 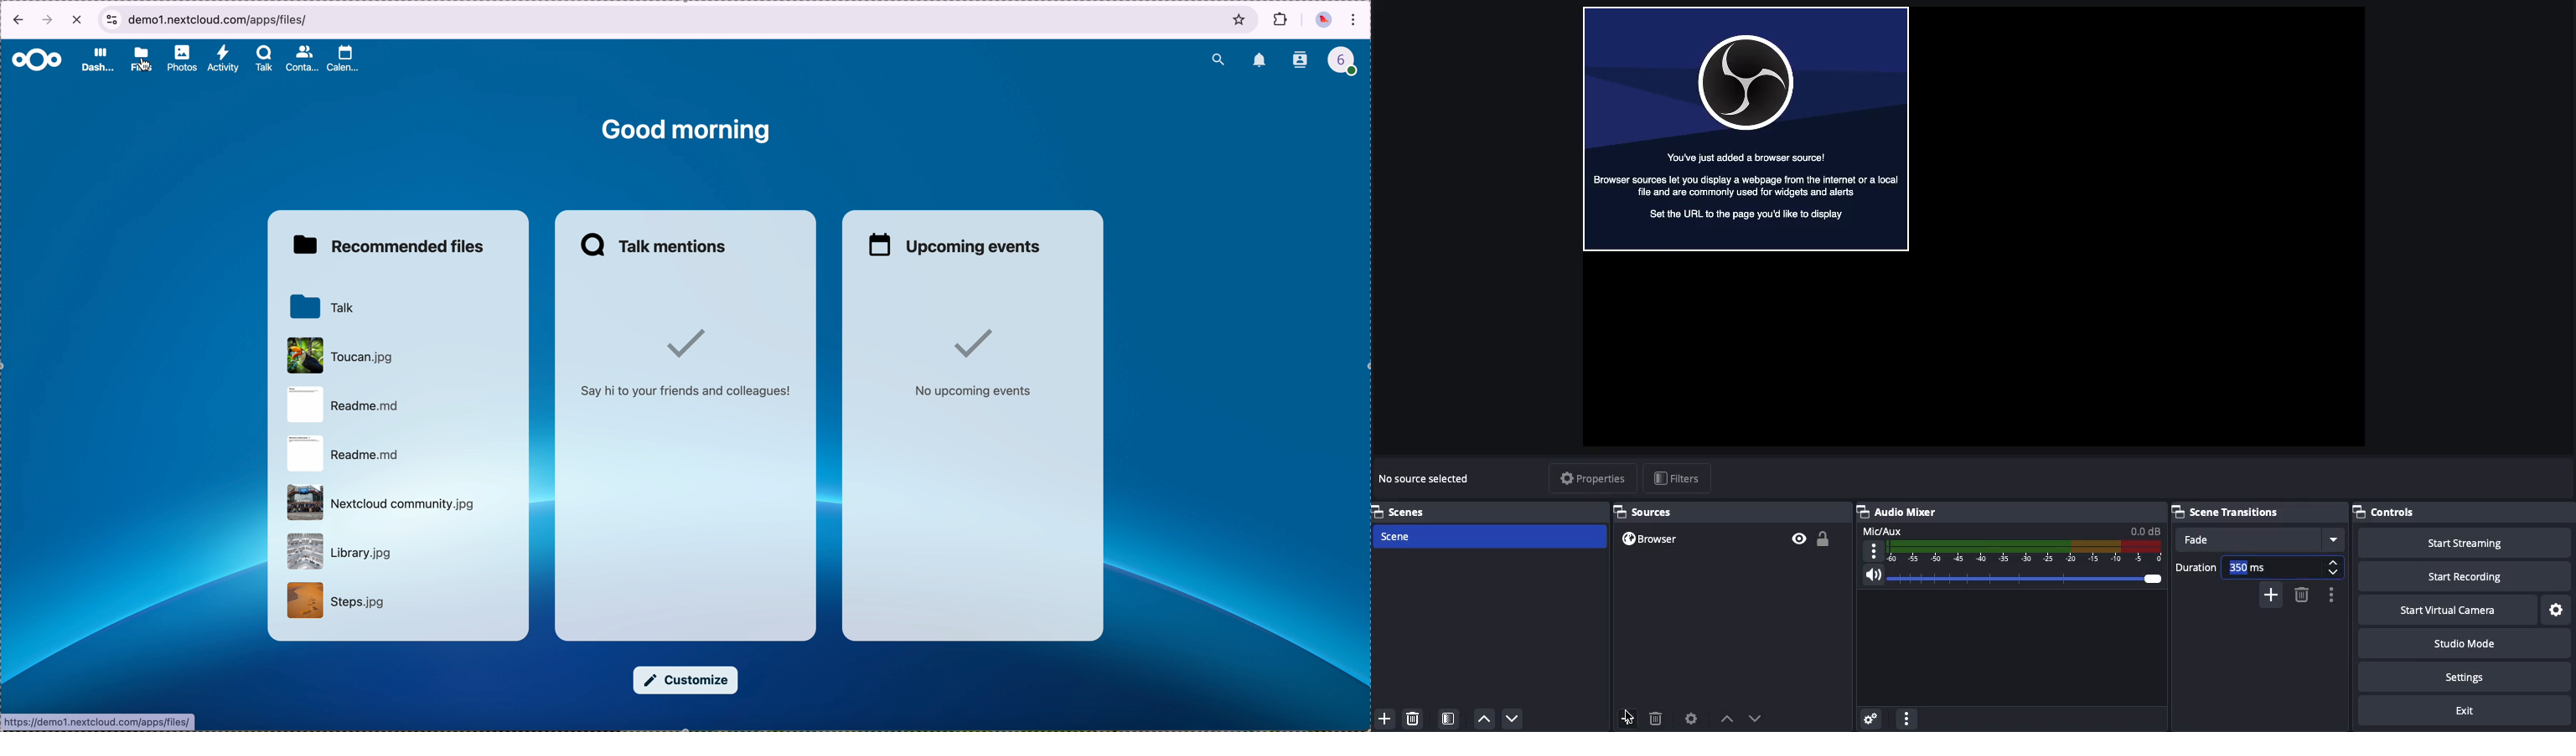 What do you see at coordinates (2258, 539) in the screenshot?
I see `Fade` at bounding box center [2258, 539].